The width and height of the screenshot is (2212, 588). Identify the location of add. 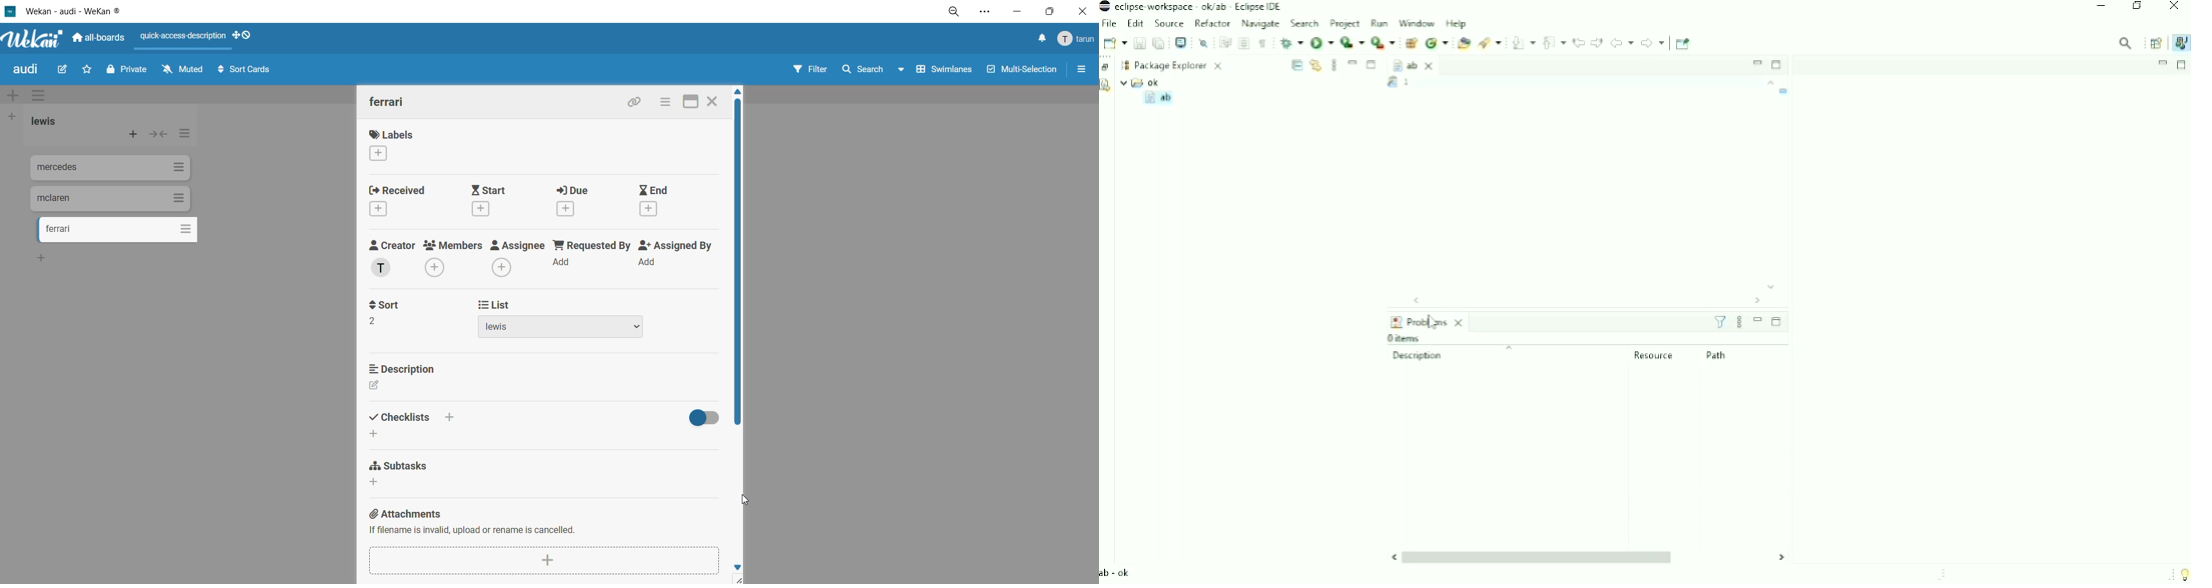
(380, 482).